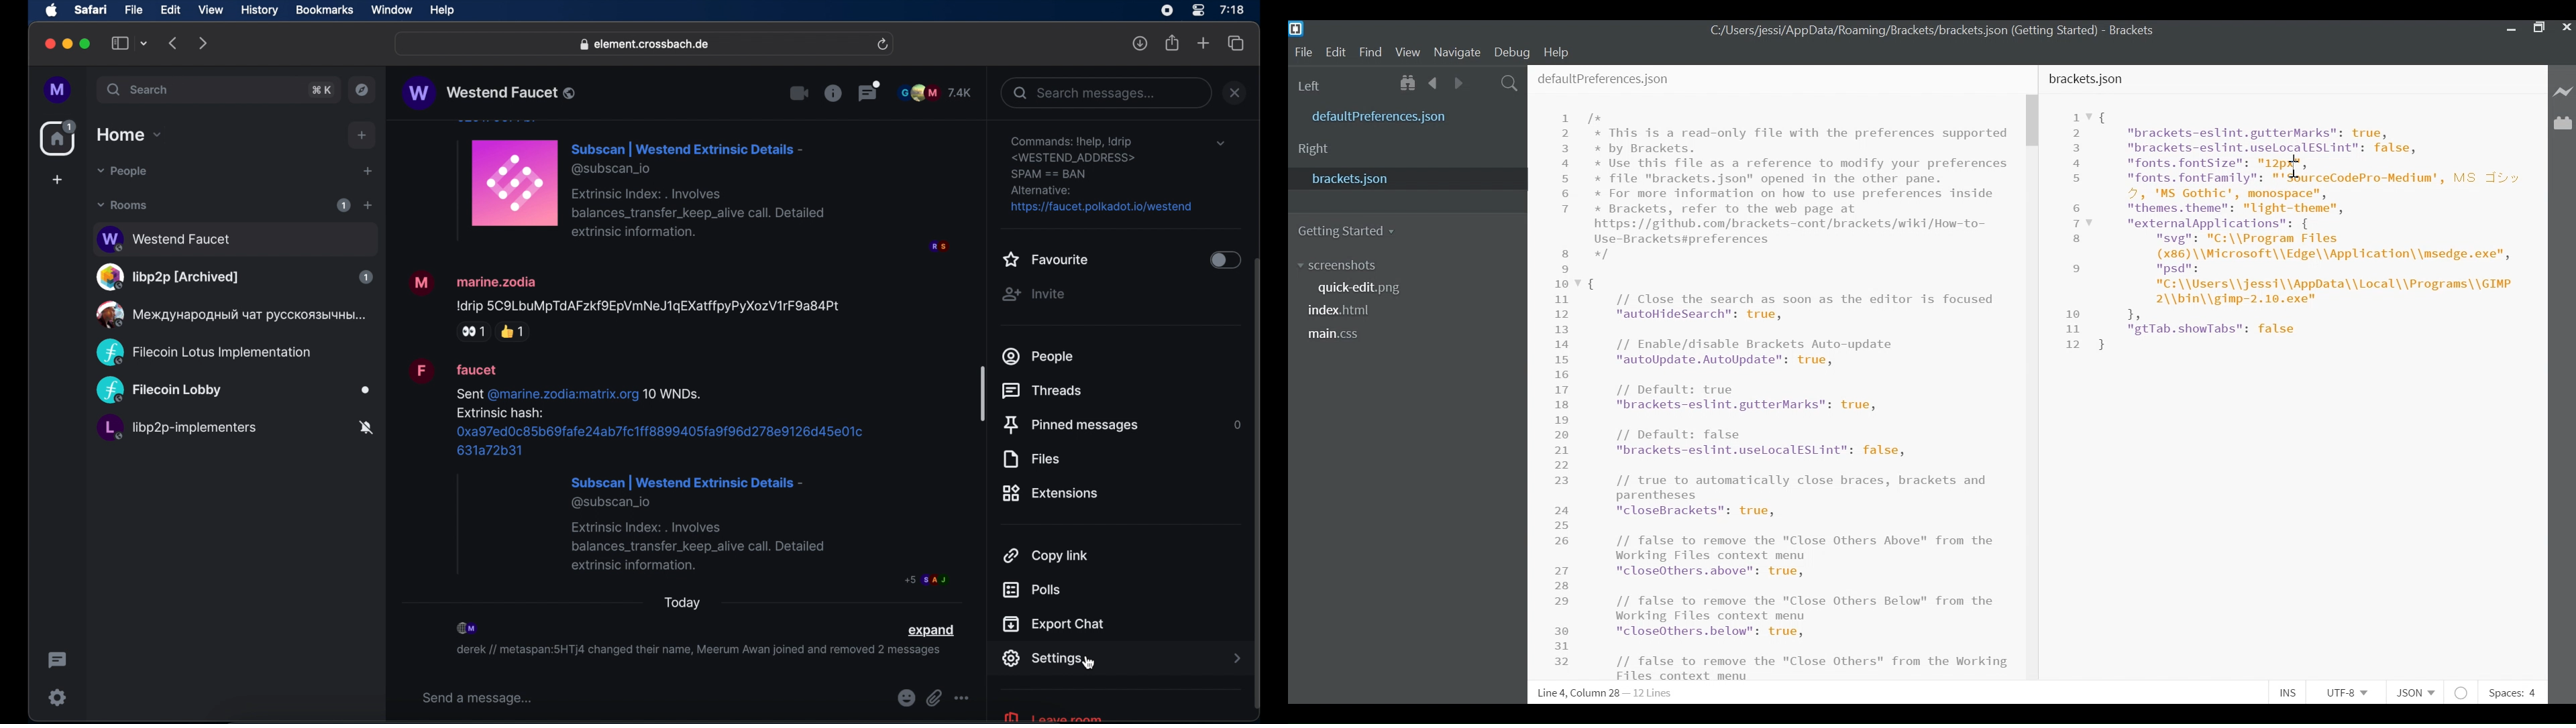  What do you see at coordinates (1052, 715) in the screenshot?
I see `leave room` at bounding box center [1052, 715].